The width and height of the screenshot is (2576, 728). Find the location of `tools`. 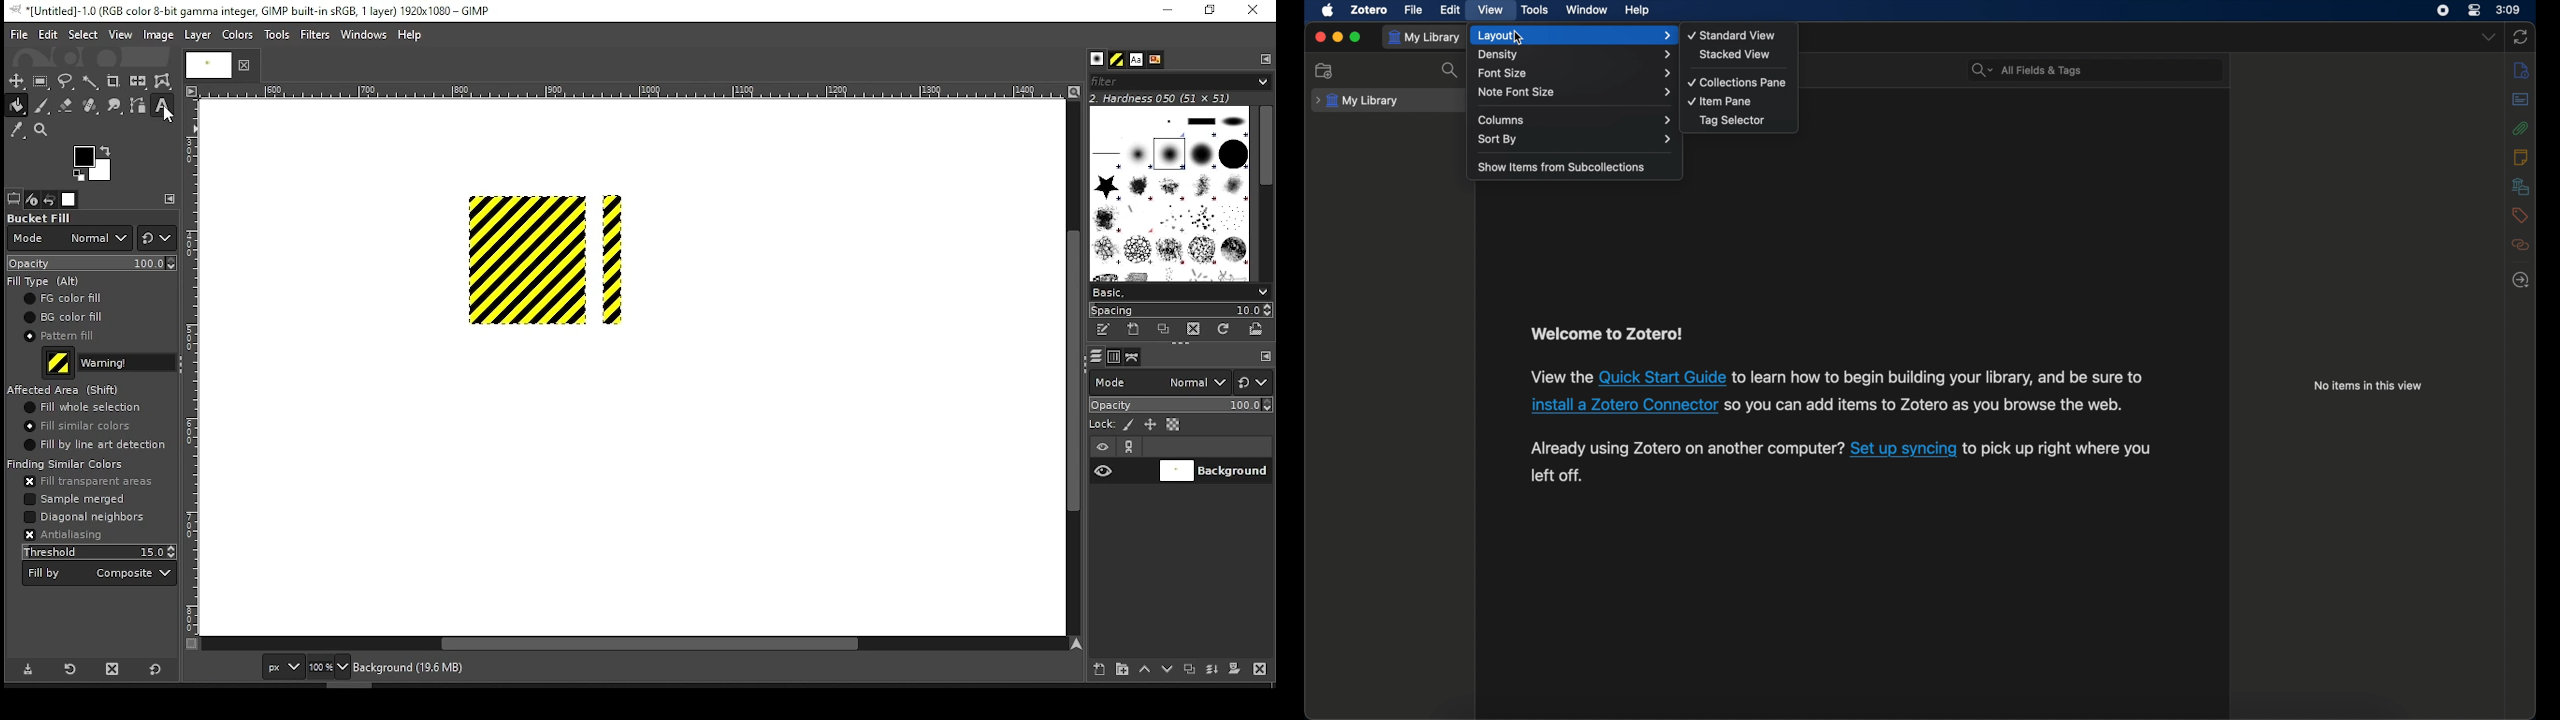

tools is located at coordinates (1536, 11).